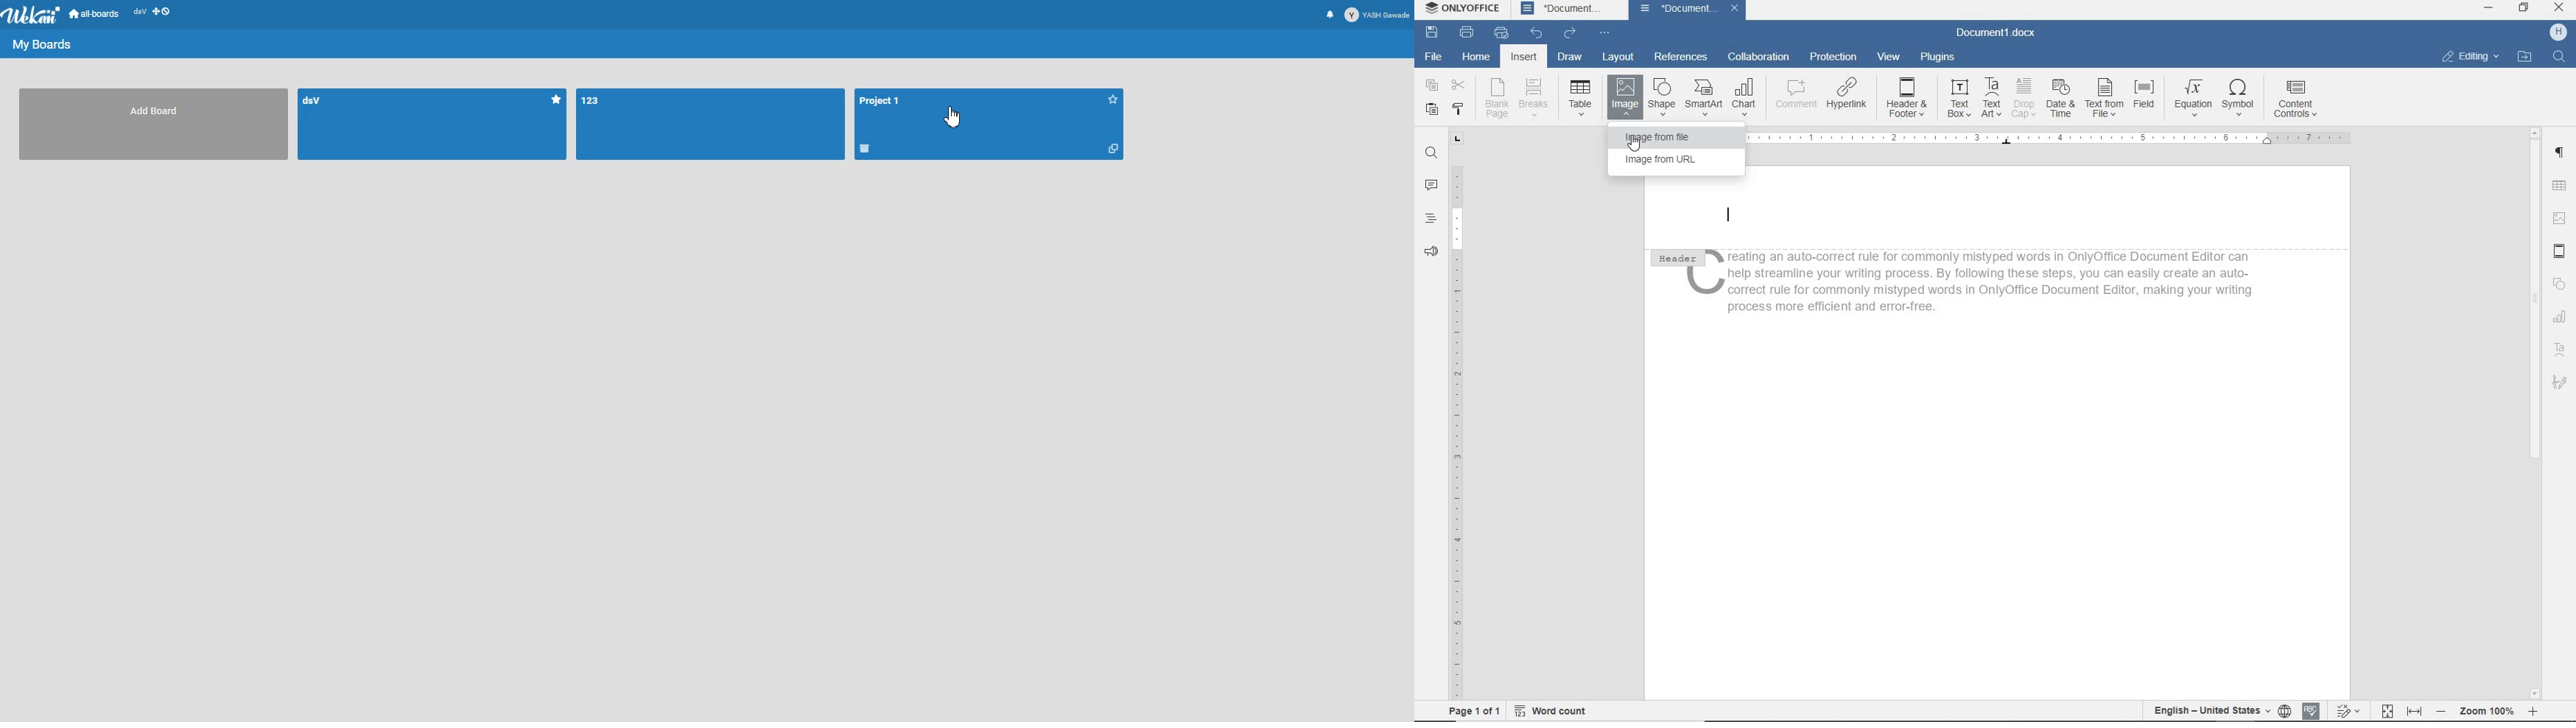 The width and height of the screenshot is (2576, 728). What do you see at coordinates (2025, 100) in the screenshot?
I see `DROP CAP` at bounding box center [2025, 100].